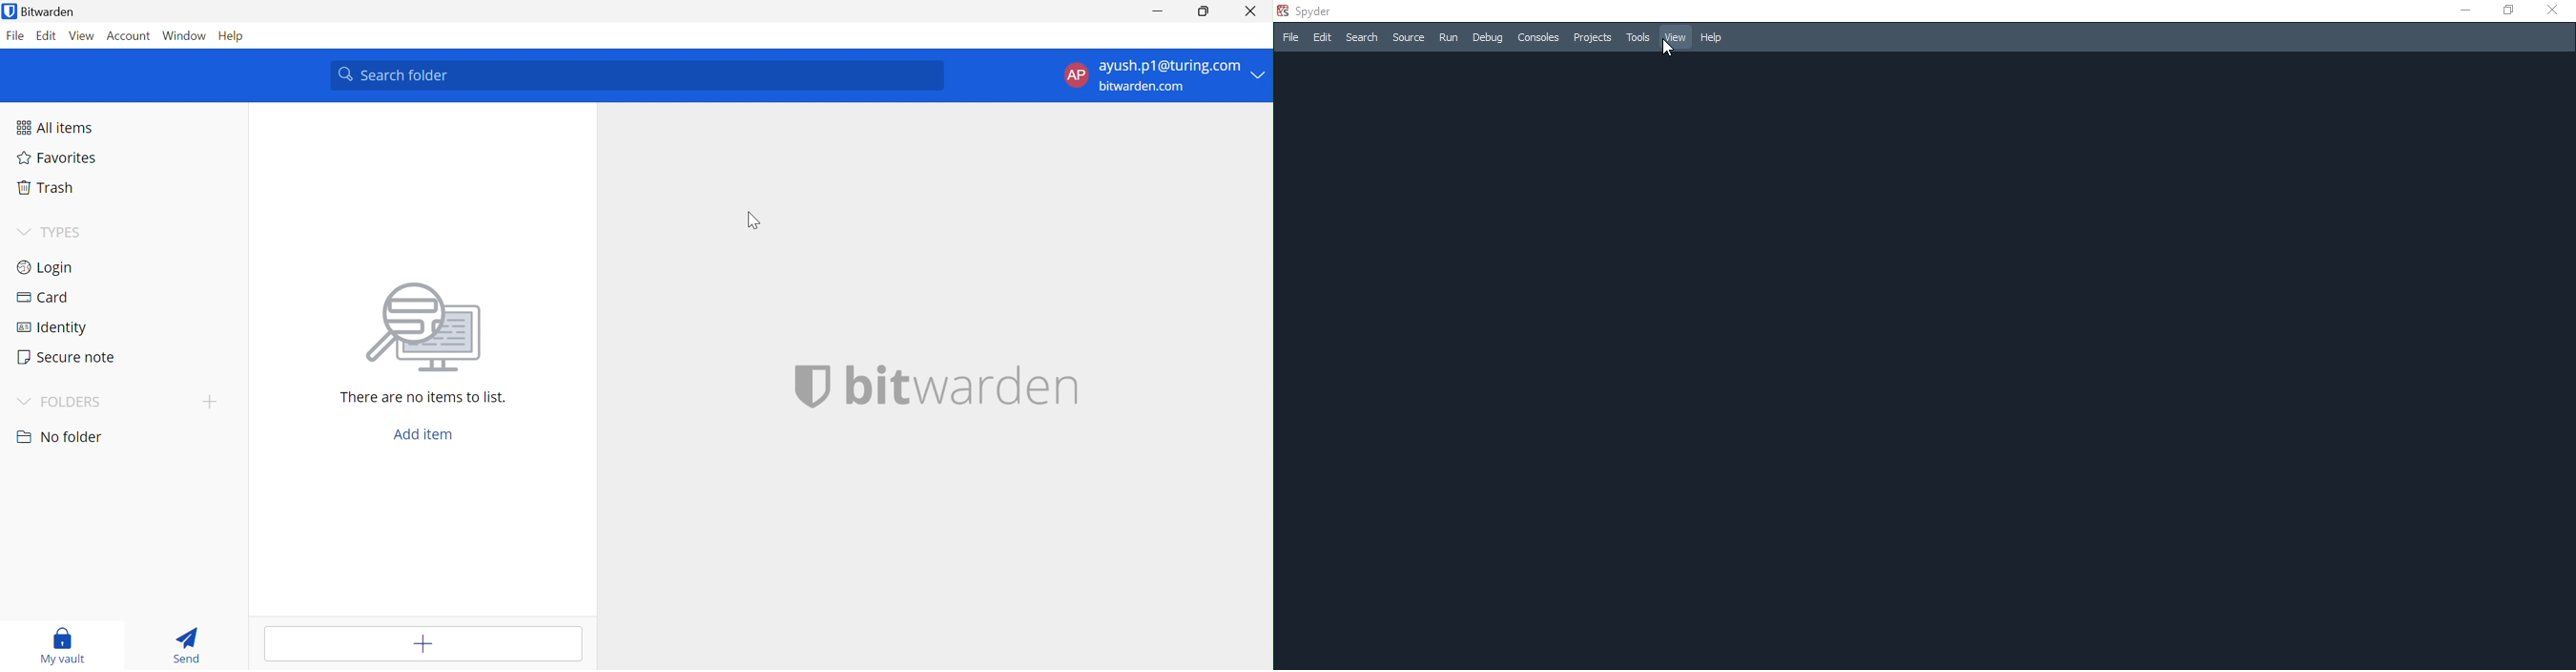 This screenshot has width=2576, height=672. Describe the element at coordinates (63, 645) in the screenshot. I see `My Vault` at that location.